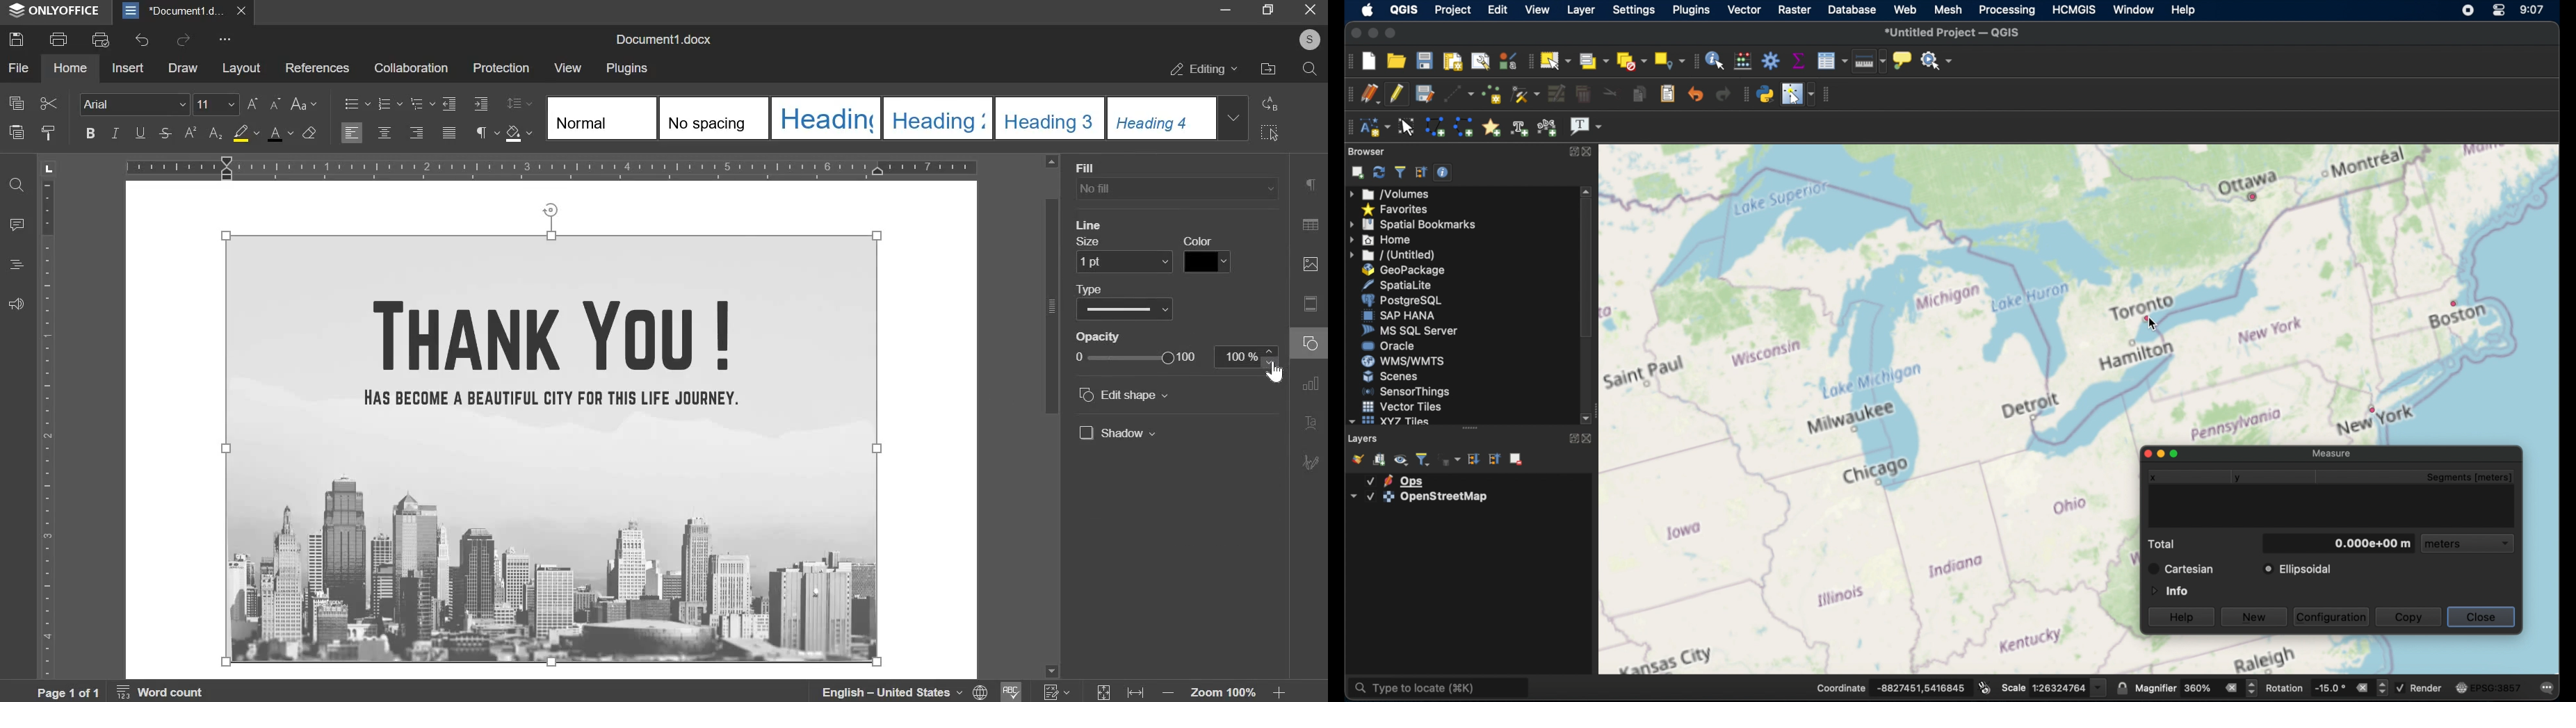 This screenshot has height=728, width=2576. What do you see at coordinates (183, 67) in the screenshot?
I see `draw` at bounding box center [183, 67].